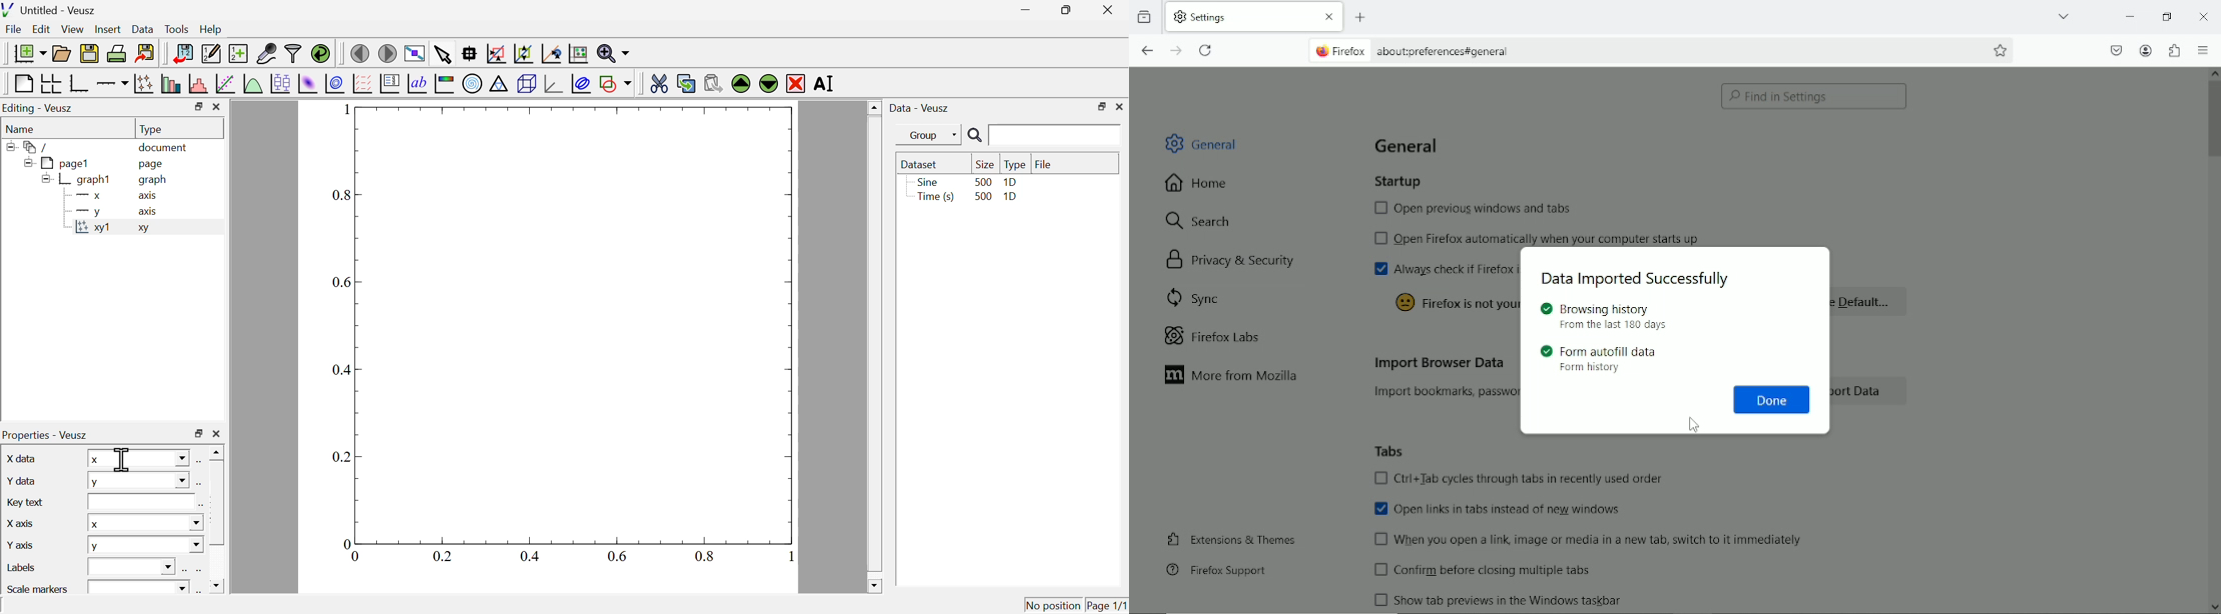 This screenshot has width=2240, height=616. What do you see at coordinates (1063, 11) in the screenshot?
I see `maximize` at bounding box center [1063, 11].